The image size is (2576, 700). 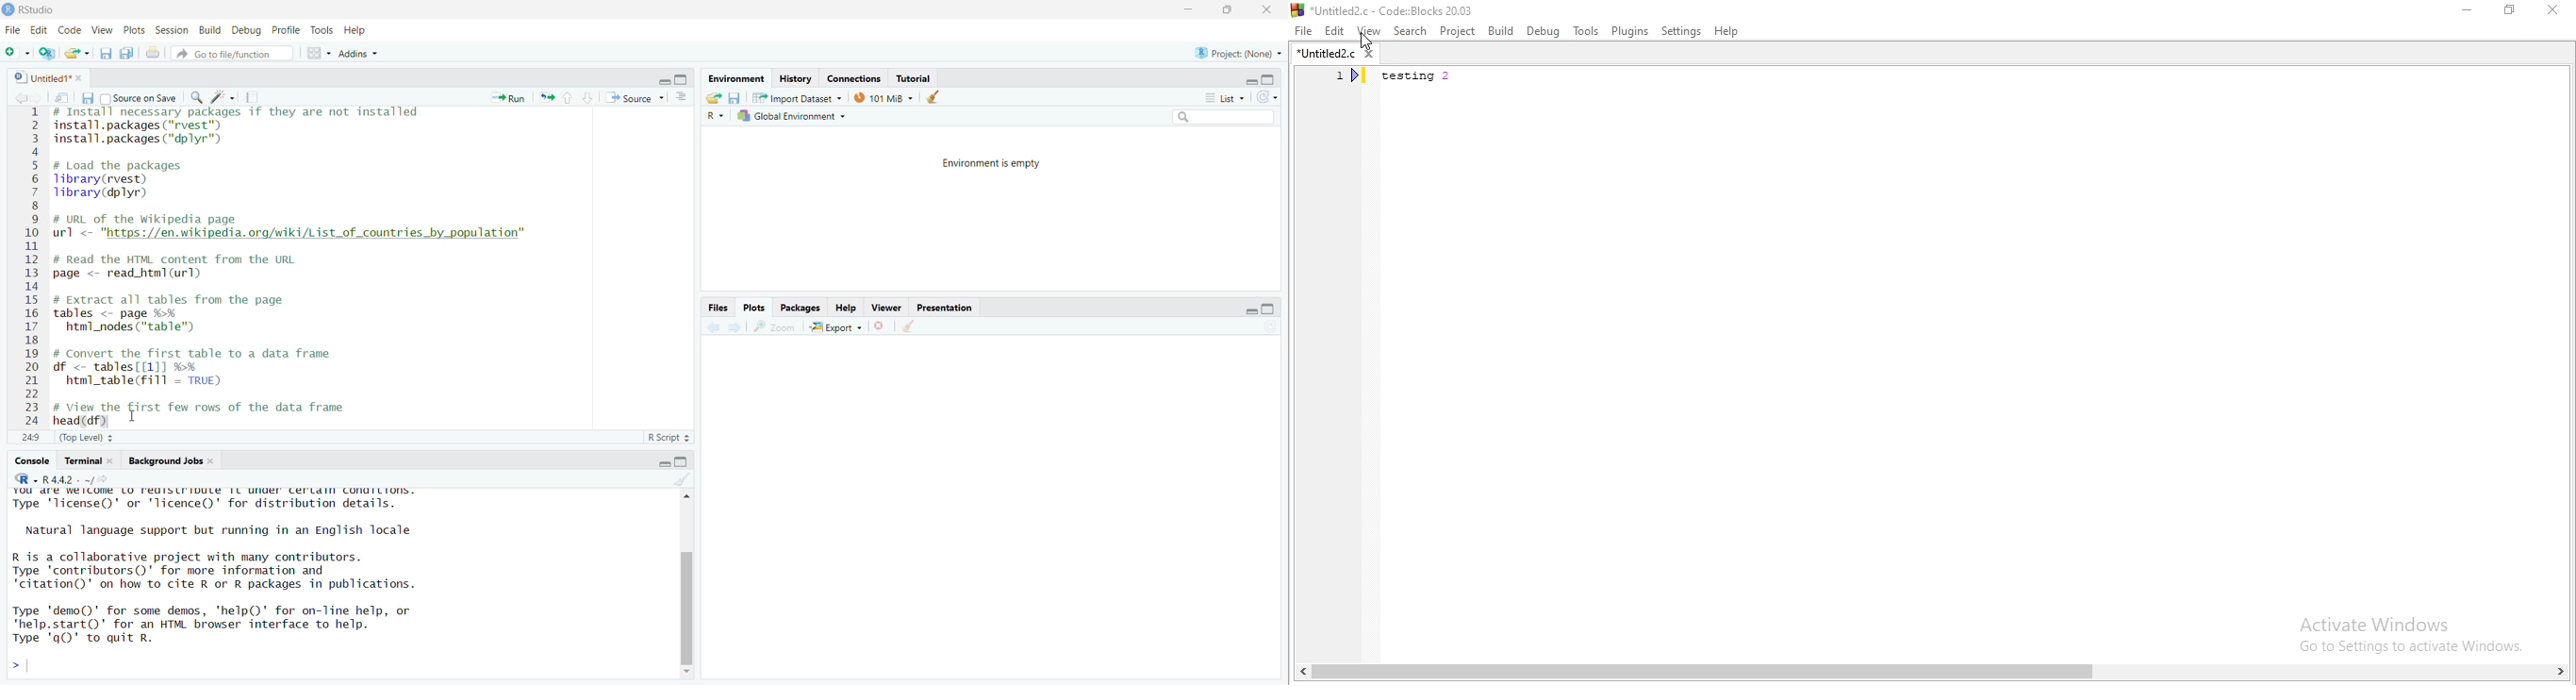 What do you see at coordinates (103, 30) in the screenshot?
I see `View` at bounding box center [103, 30].